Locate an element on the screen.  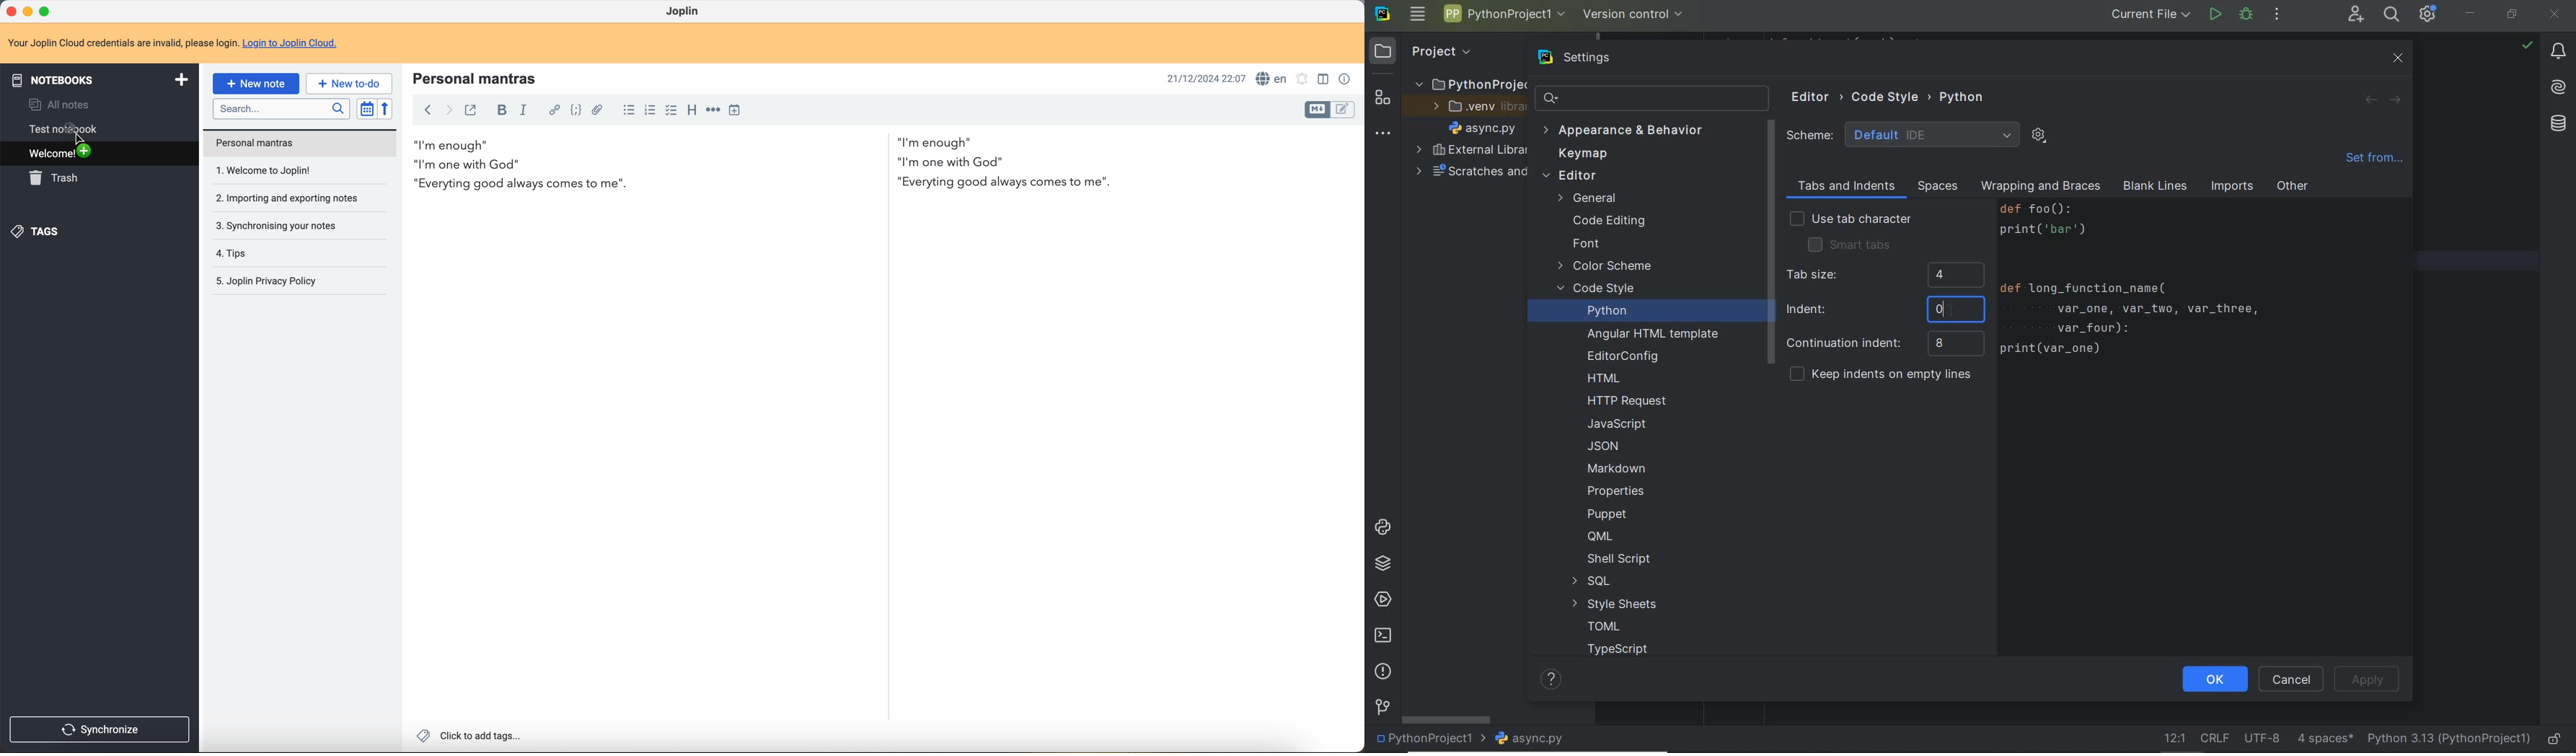
SCHEME is located at coordinates (1904, 134).